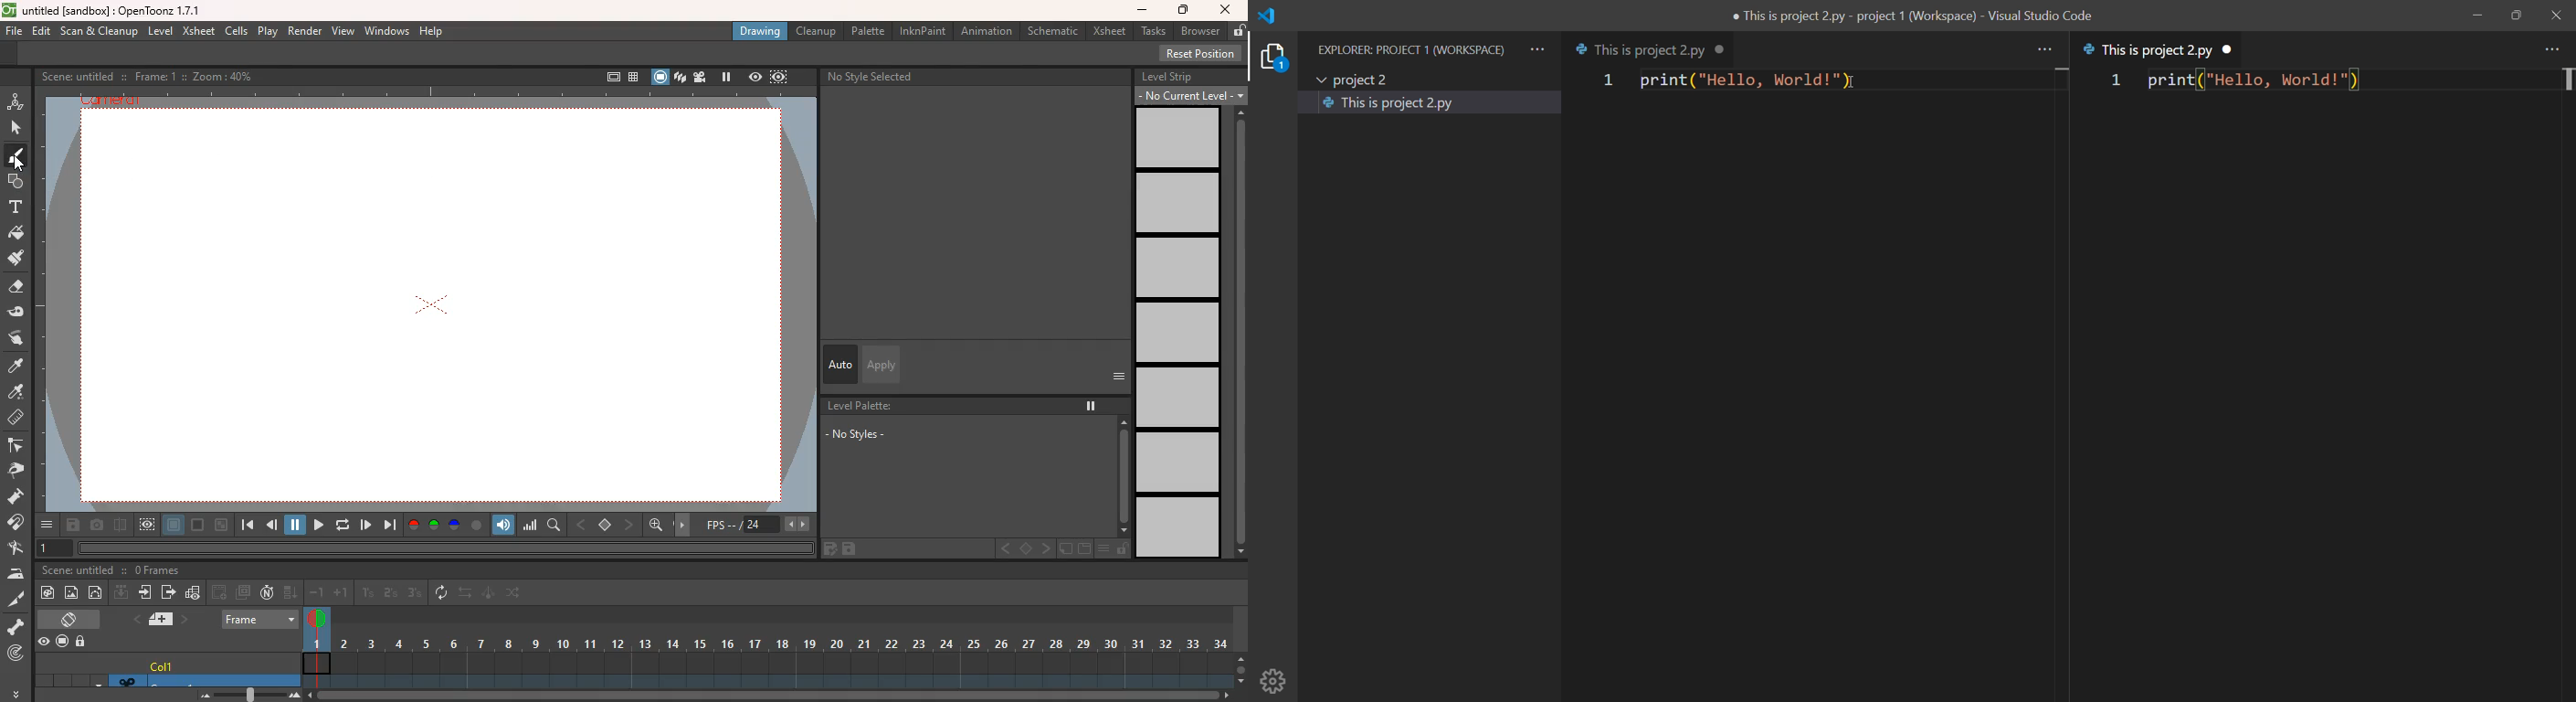  Describe the element at coordinates (1915, 15) in the screenshot. I see `This is project 2.py - project 1 (Workspace) - Visual Studio Code` at that location.